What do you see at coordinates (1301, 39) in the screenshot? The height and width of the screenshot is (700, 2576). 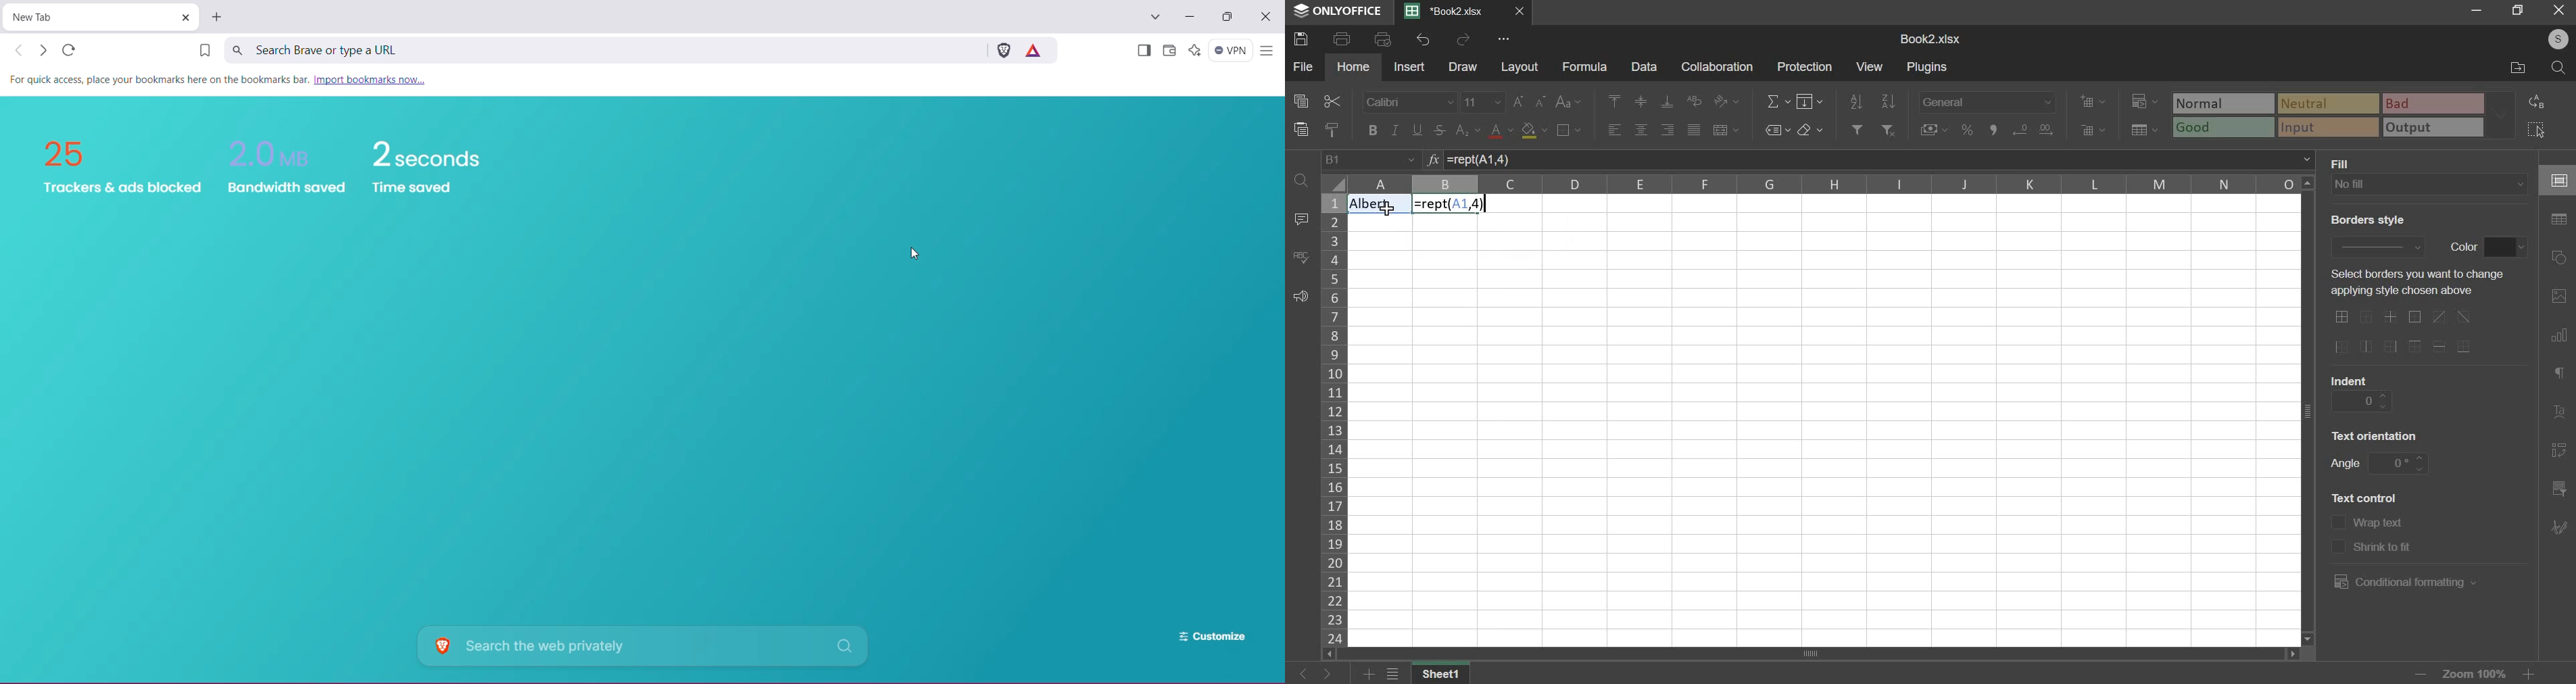 I see `save` at bounding box center [1301, 39].